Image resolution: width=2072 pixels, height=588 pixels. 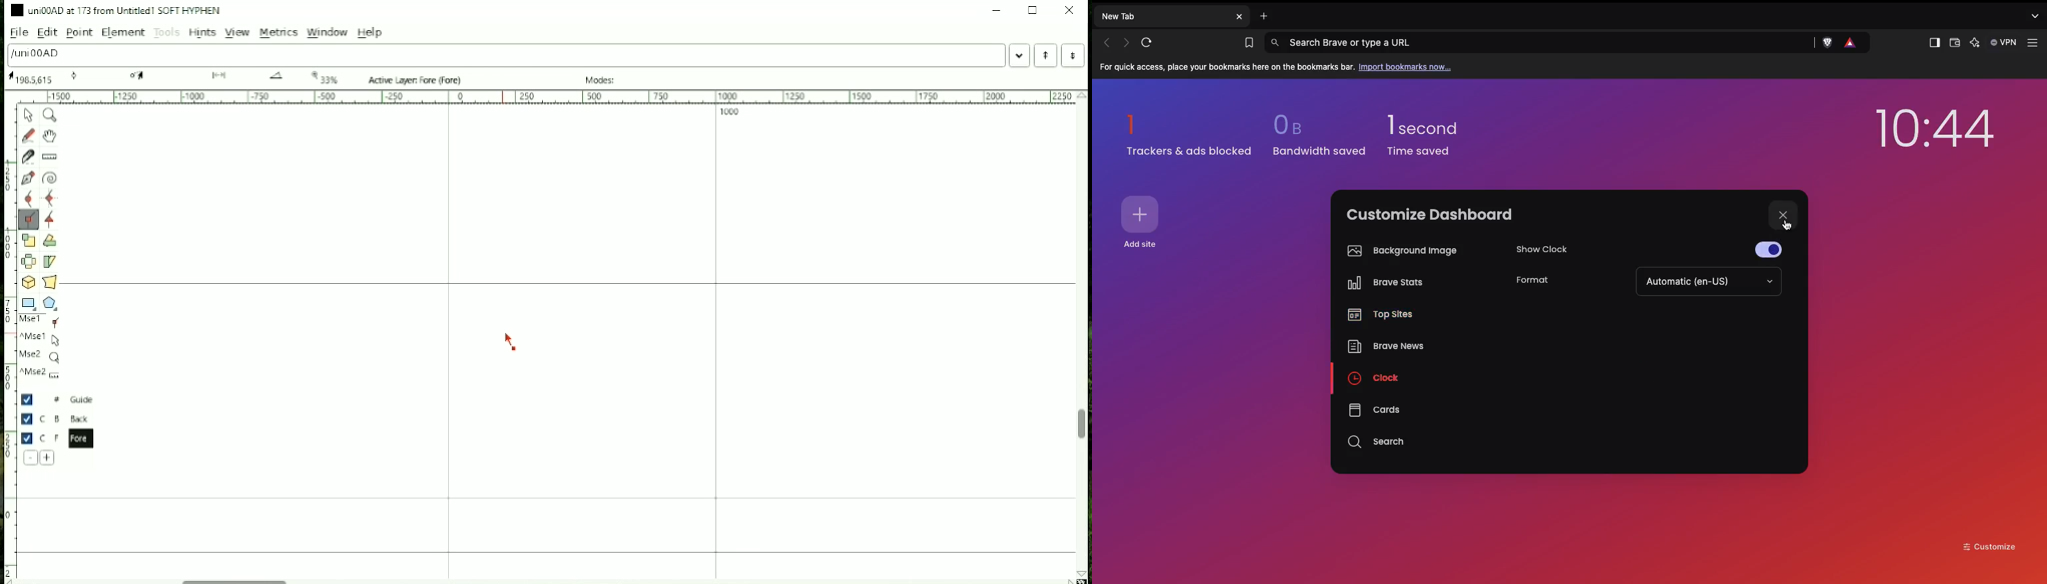 What do you see at coordinates (48, 458) in the screenshot?
I see `Add a new layer` at bounding box center [48, 458].